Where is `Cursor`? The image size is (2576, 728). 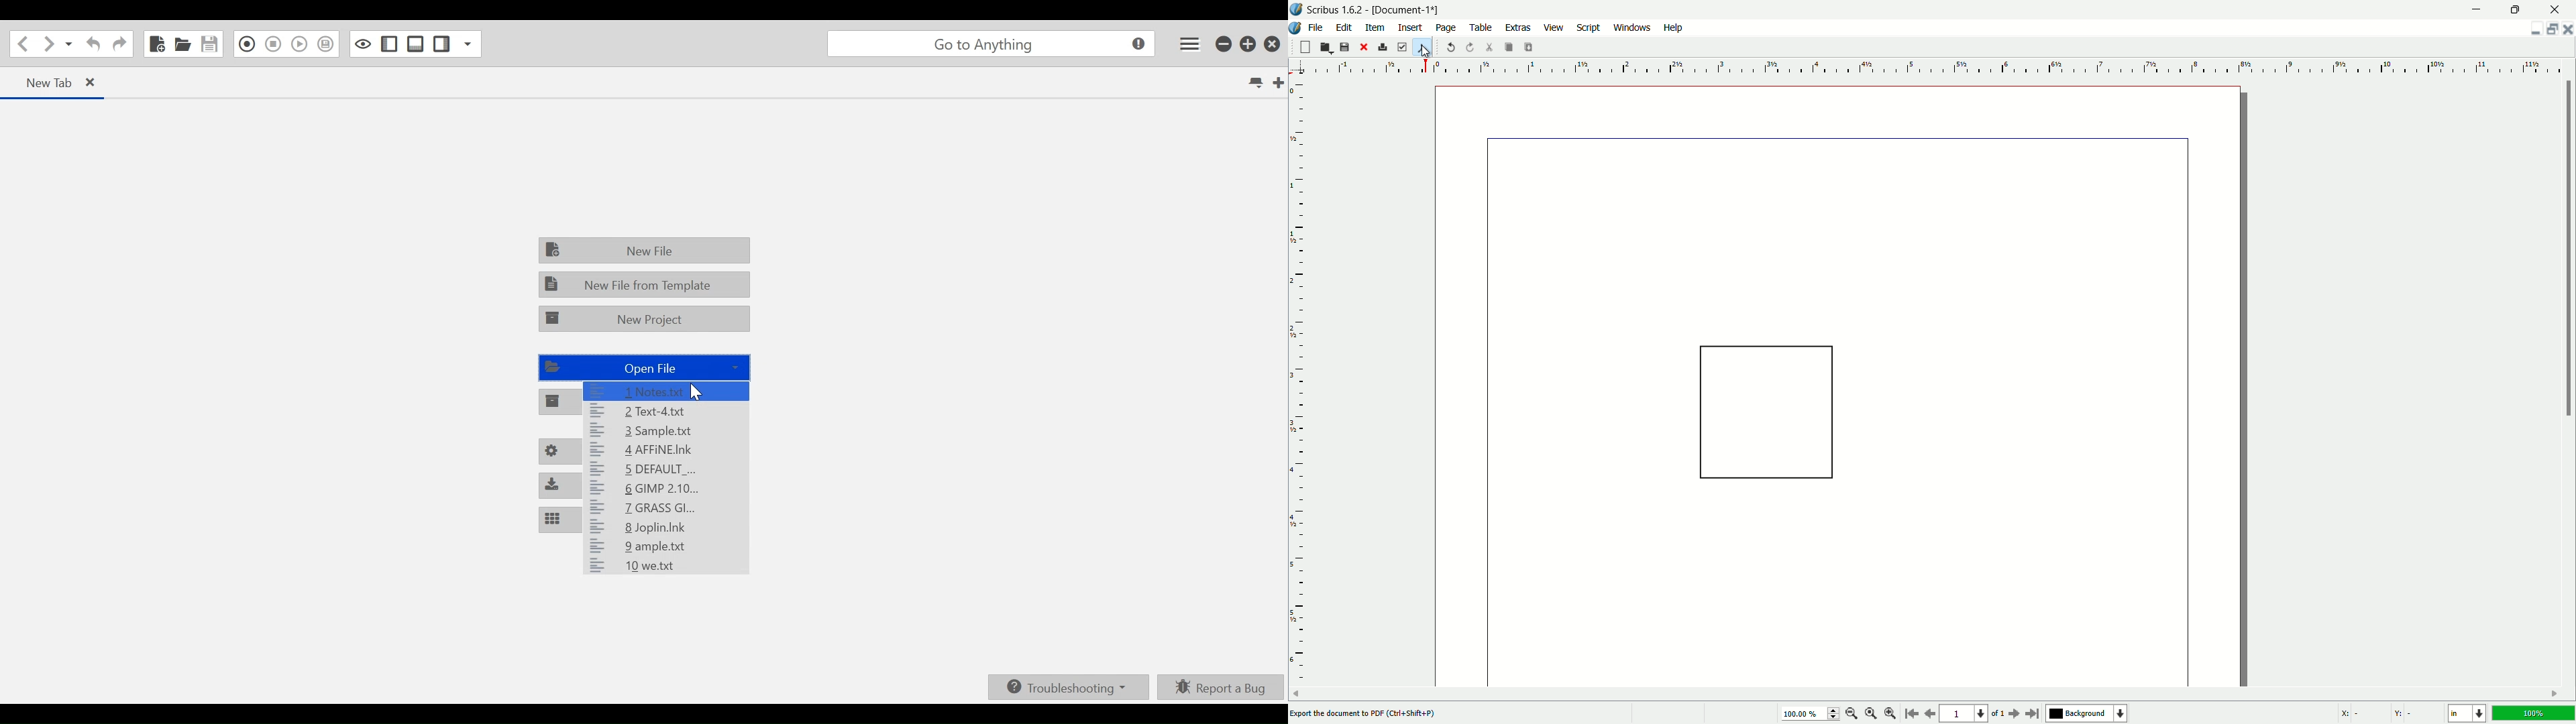
Cursor is located at coordinates (693, 393).